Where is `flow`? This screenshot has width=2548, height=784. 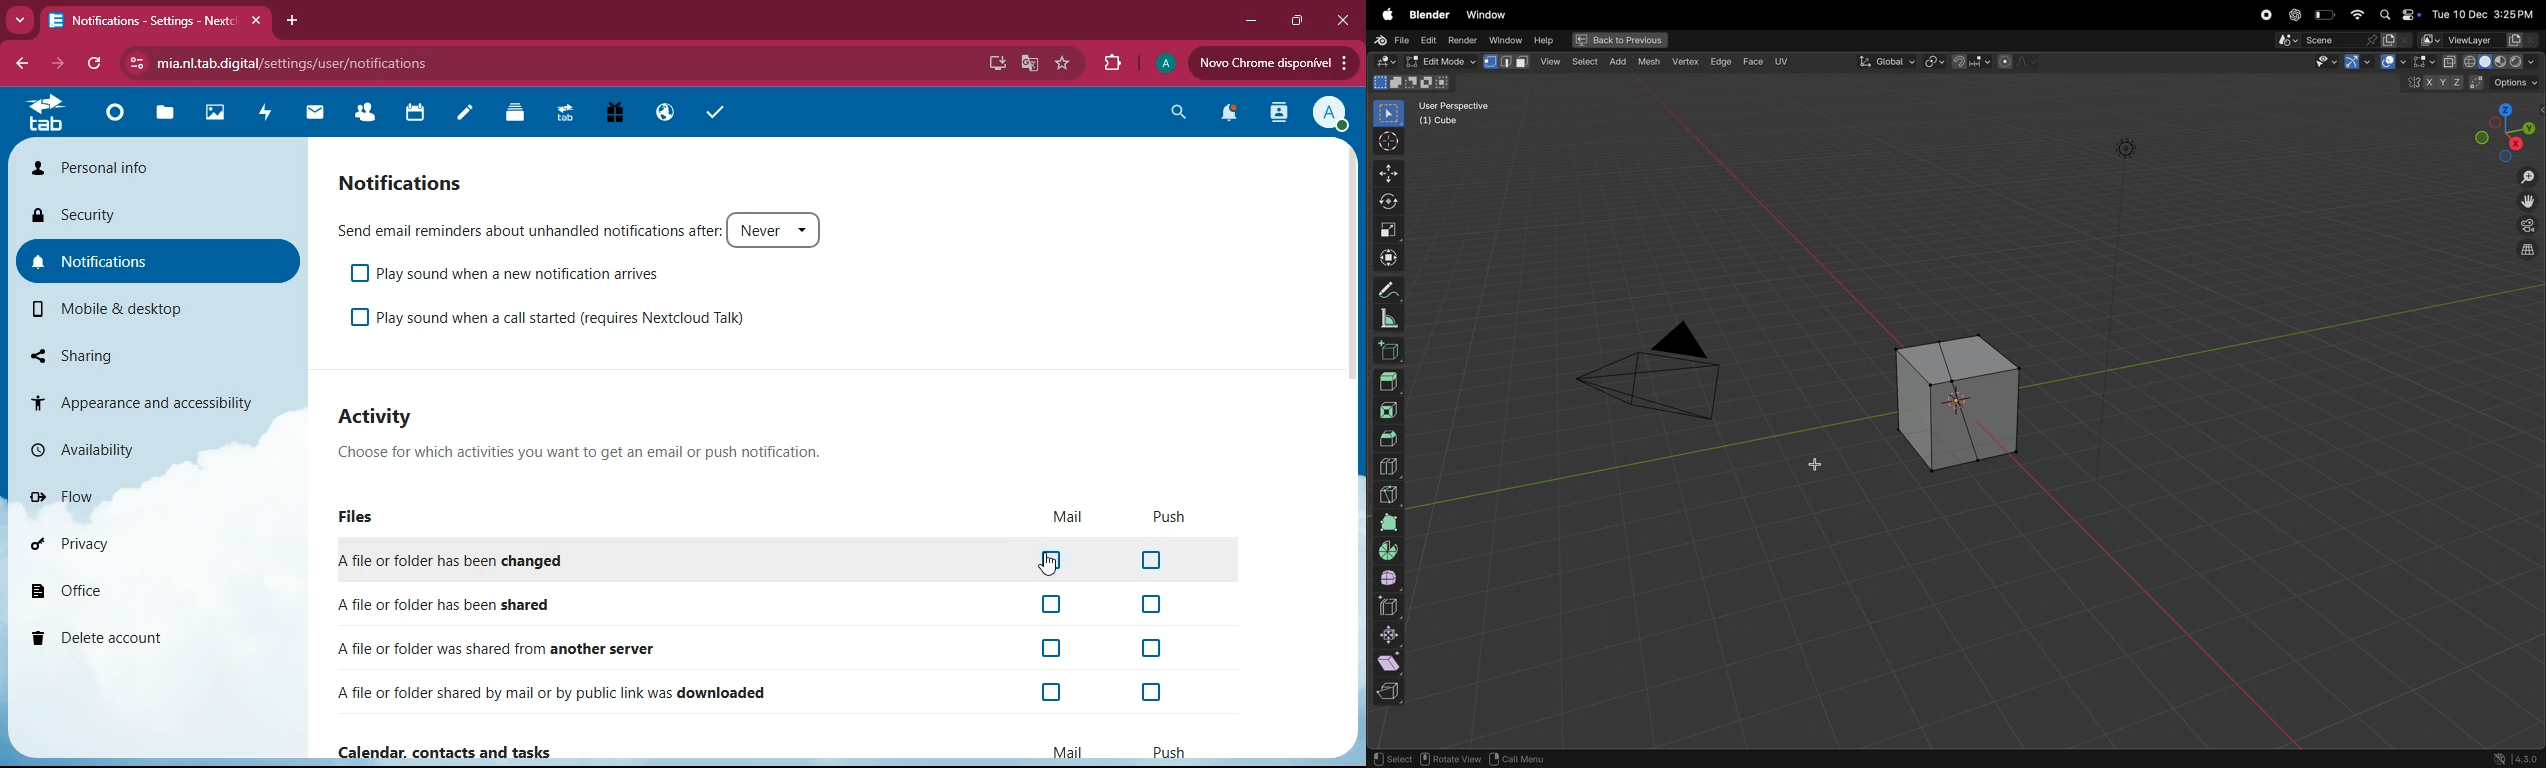
flow is located at coordinates (117, 497).